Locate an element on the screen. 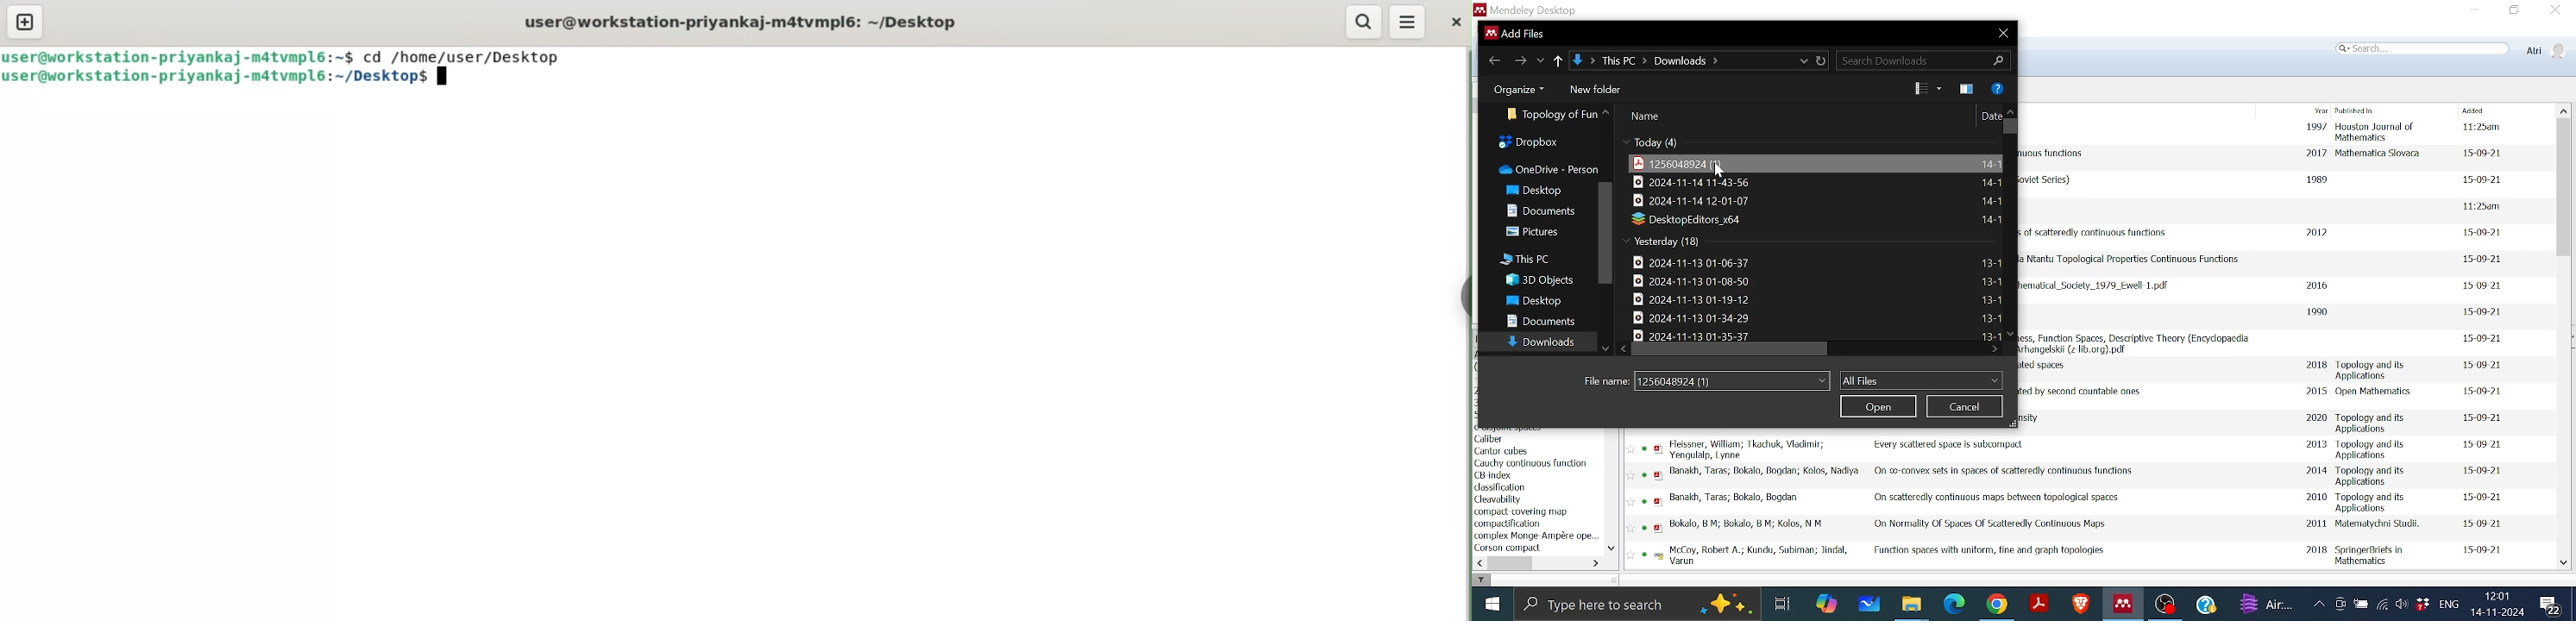 The width and height of the screenshot is (2576, 644). Mendeley logo is located at coordinates (1533, 10).